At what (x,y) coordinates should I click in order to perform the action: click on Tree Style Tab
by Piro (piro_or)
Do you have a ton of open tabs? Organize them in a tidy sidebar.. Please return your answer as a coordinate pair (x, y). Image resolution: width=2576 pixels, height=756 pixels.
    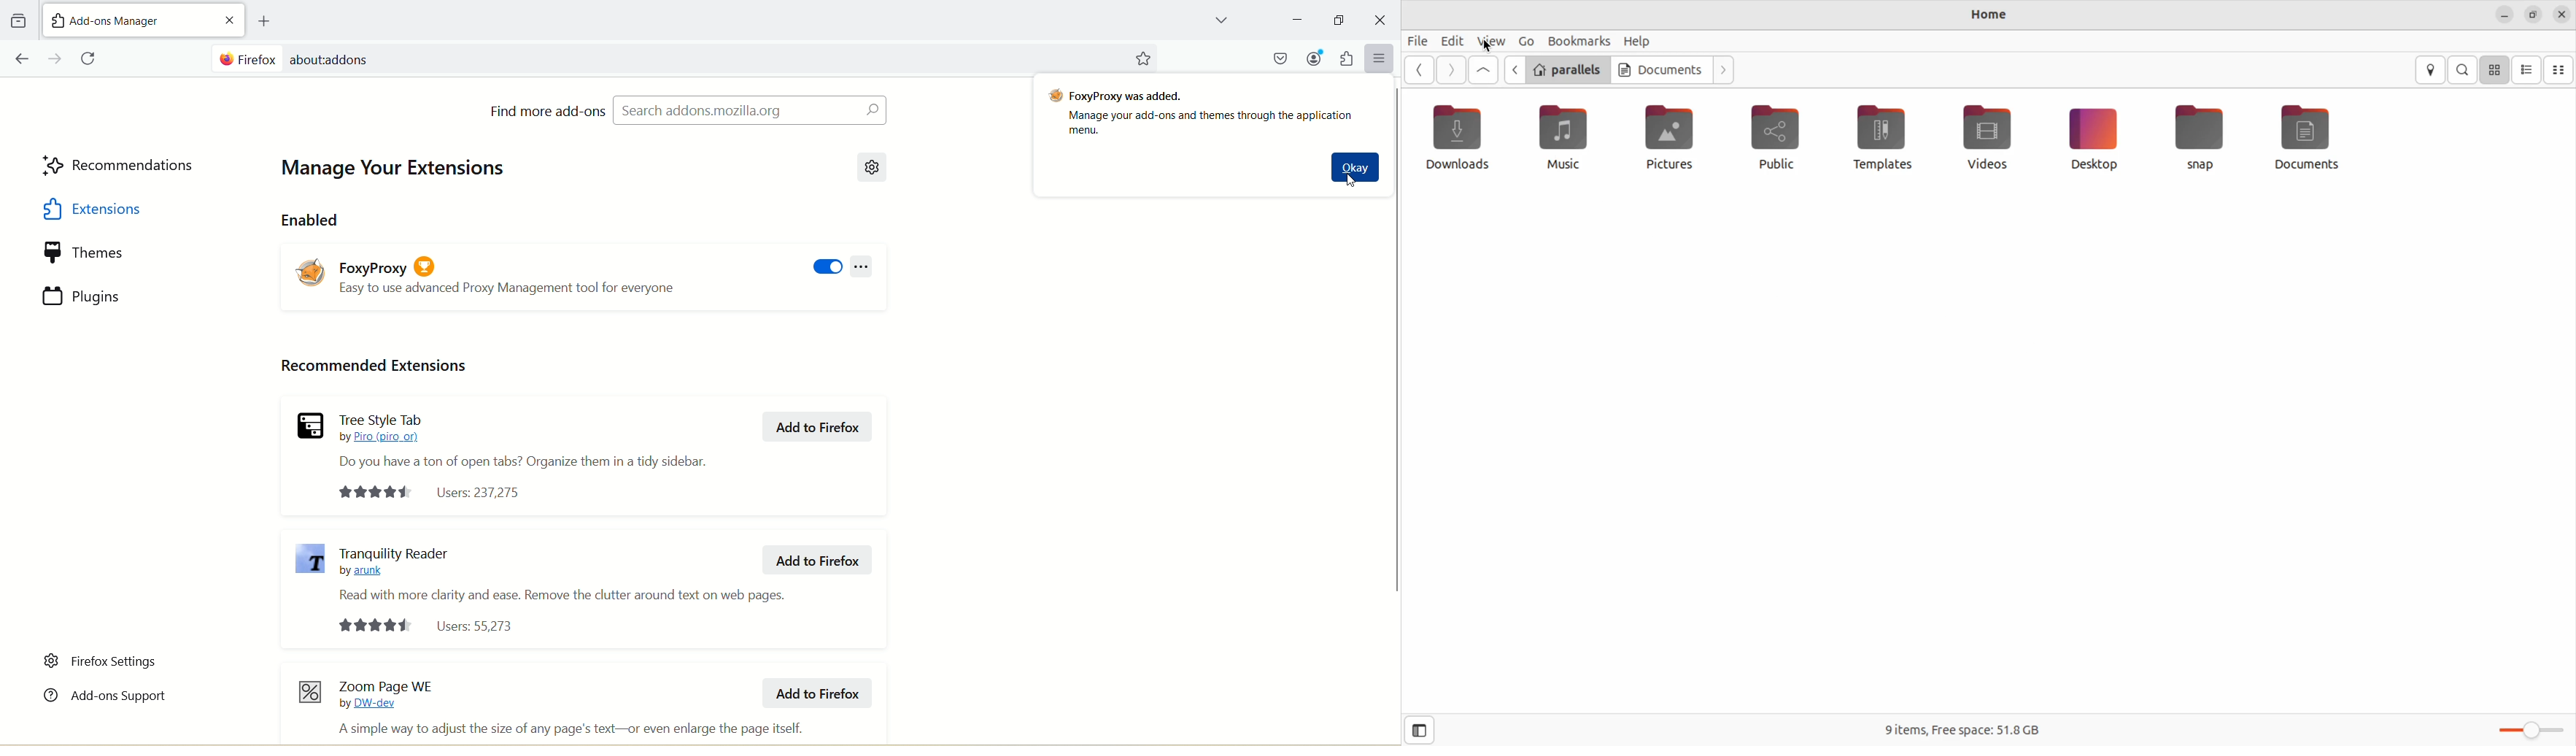
    Looking at the image, I should click on (523, 439).